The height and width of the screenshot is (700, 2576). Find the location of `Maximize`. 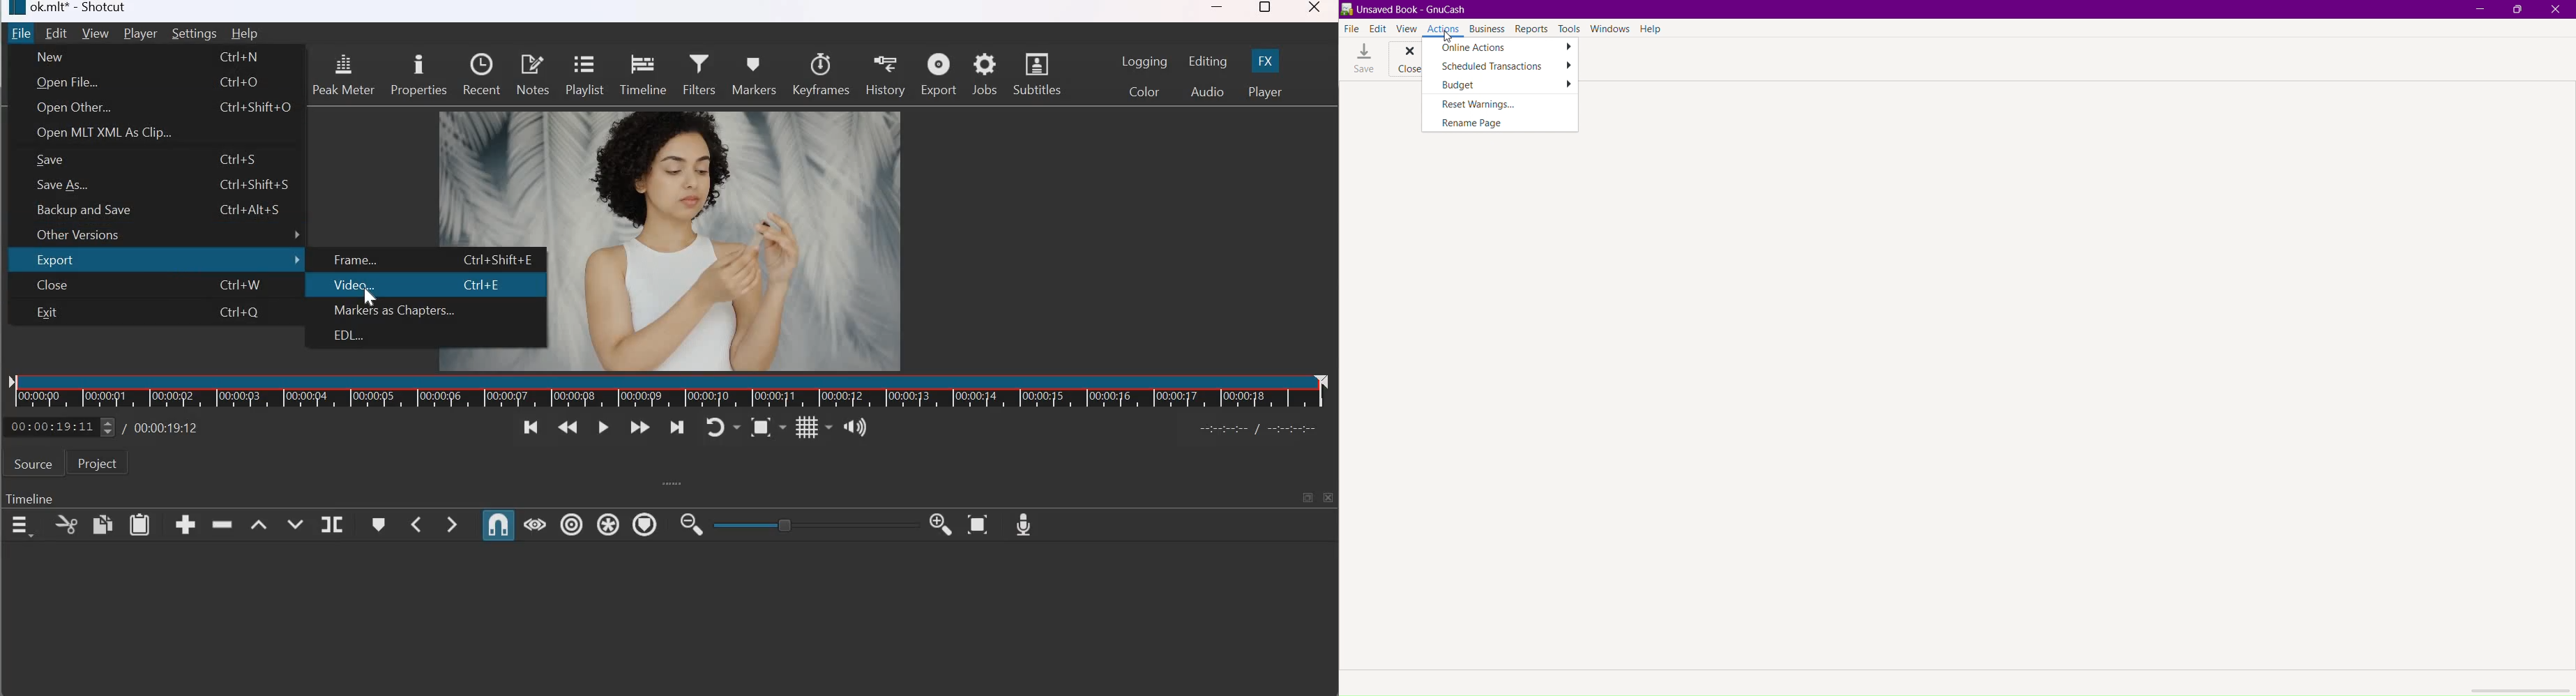

Maximize is located at coordinates (2515, 9).